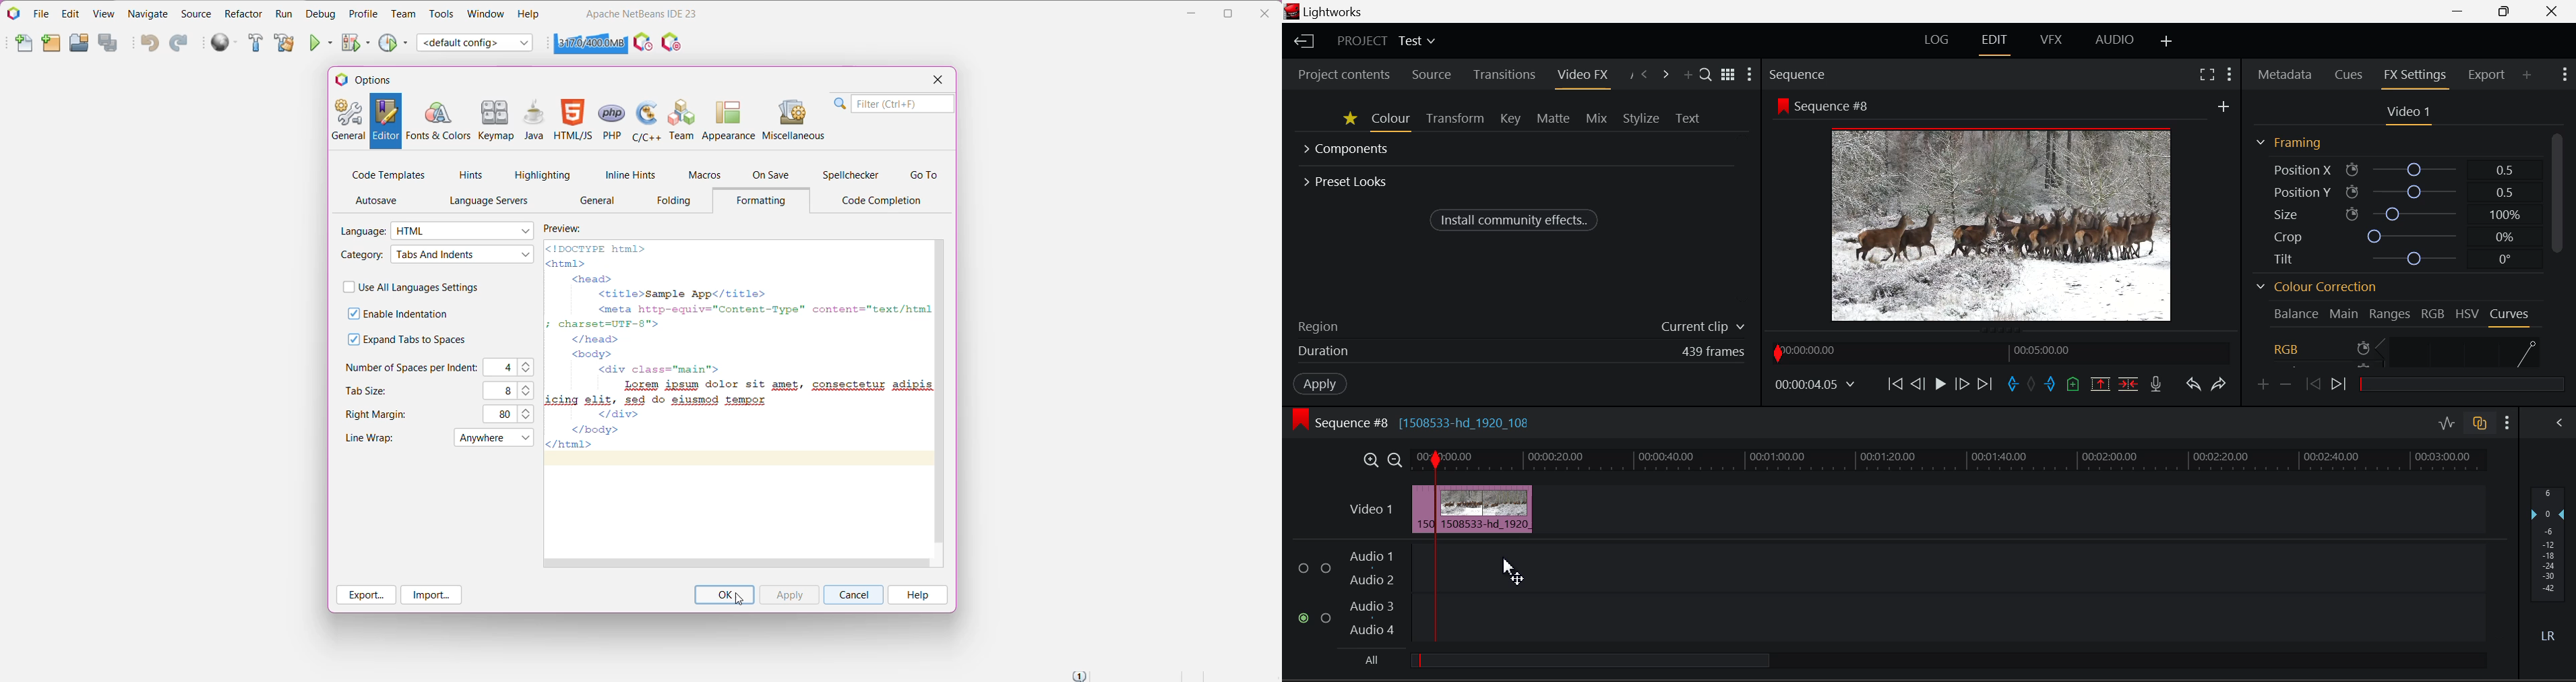 This screenshot has width=2576, height=700. What do you see at coordinates (284, 43) in the screenshot?
I see `Clean and Build Project` at bounding box center [284, 43].